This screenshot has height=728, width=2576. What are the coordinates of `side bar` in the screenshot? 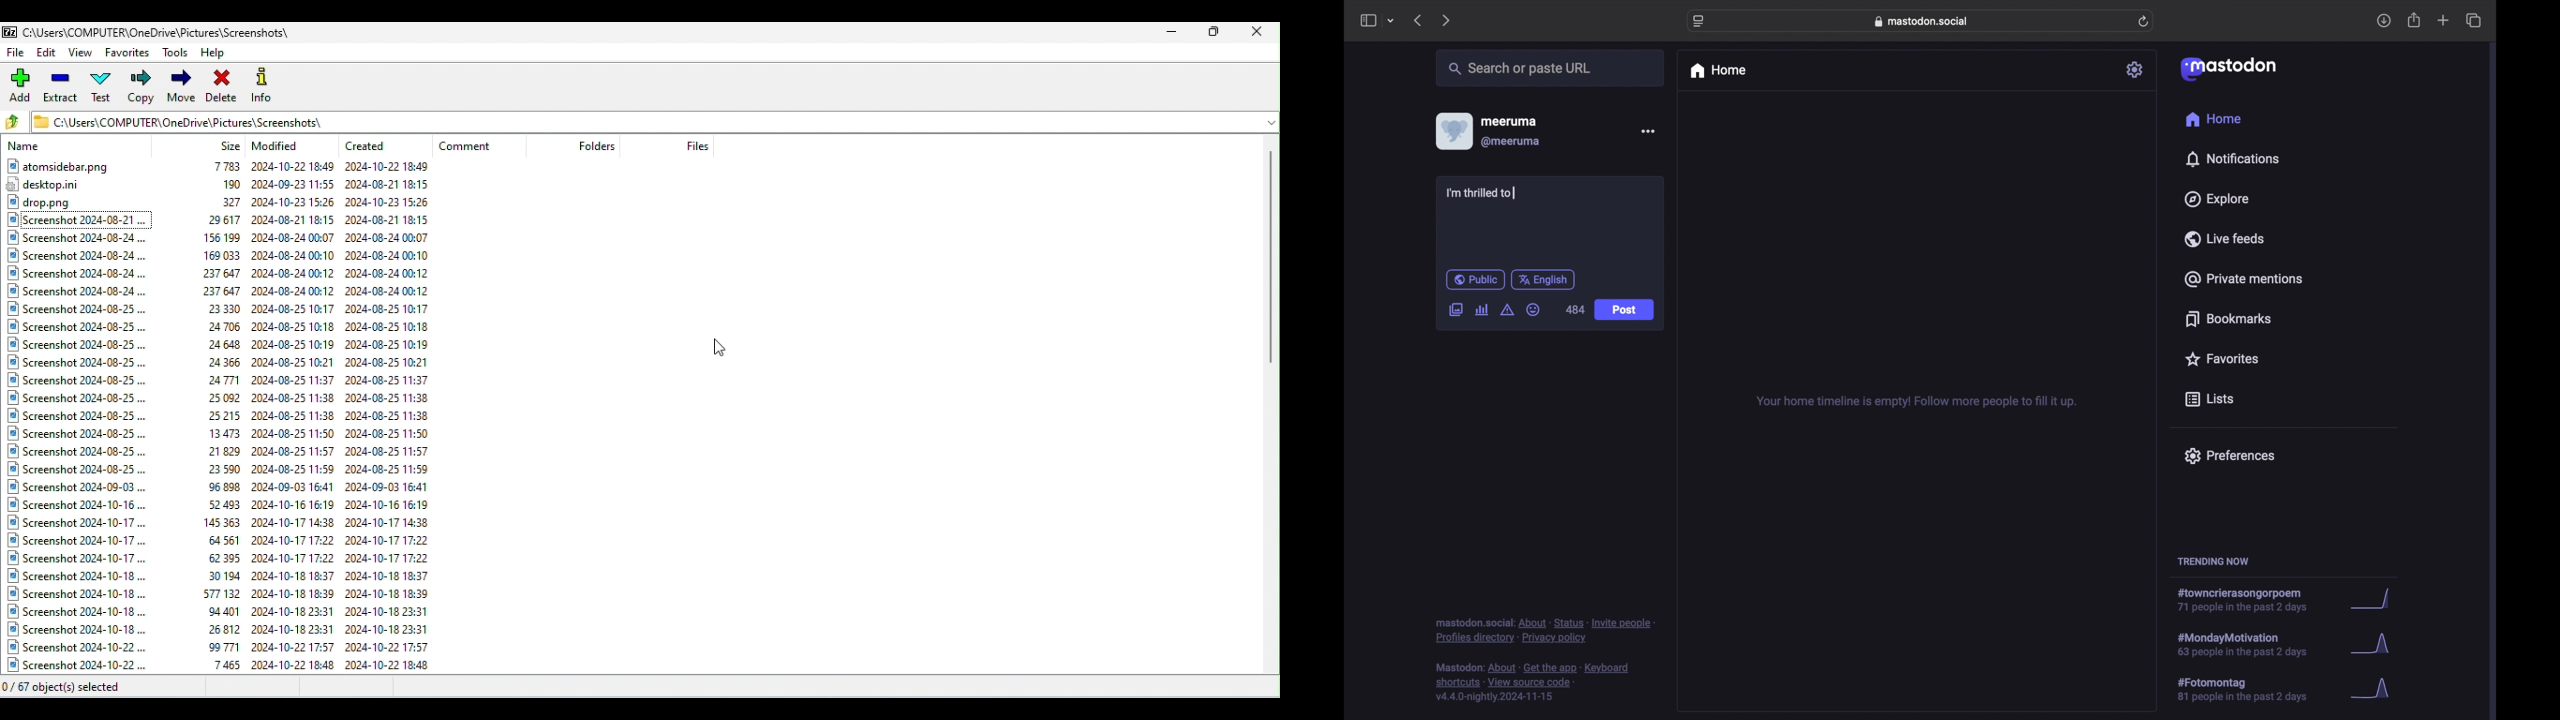 It's located at (1367, 20).